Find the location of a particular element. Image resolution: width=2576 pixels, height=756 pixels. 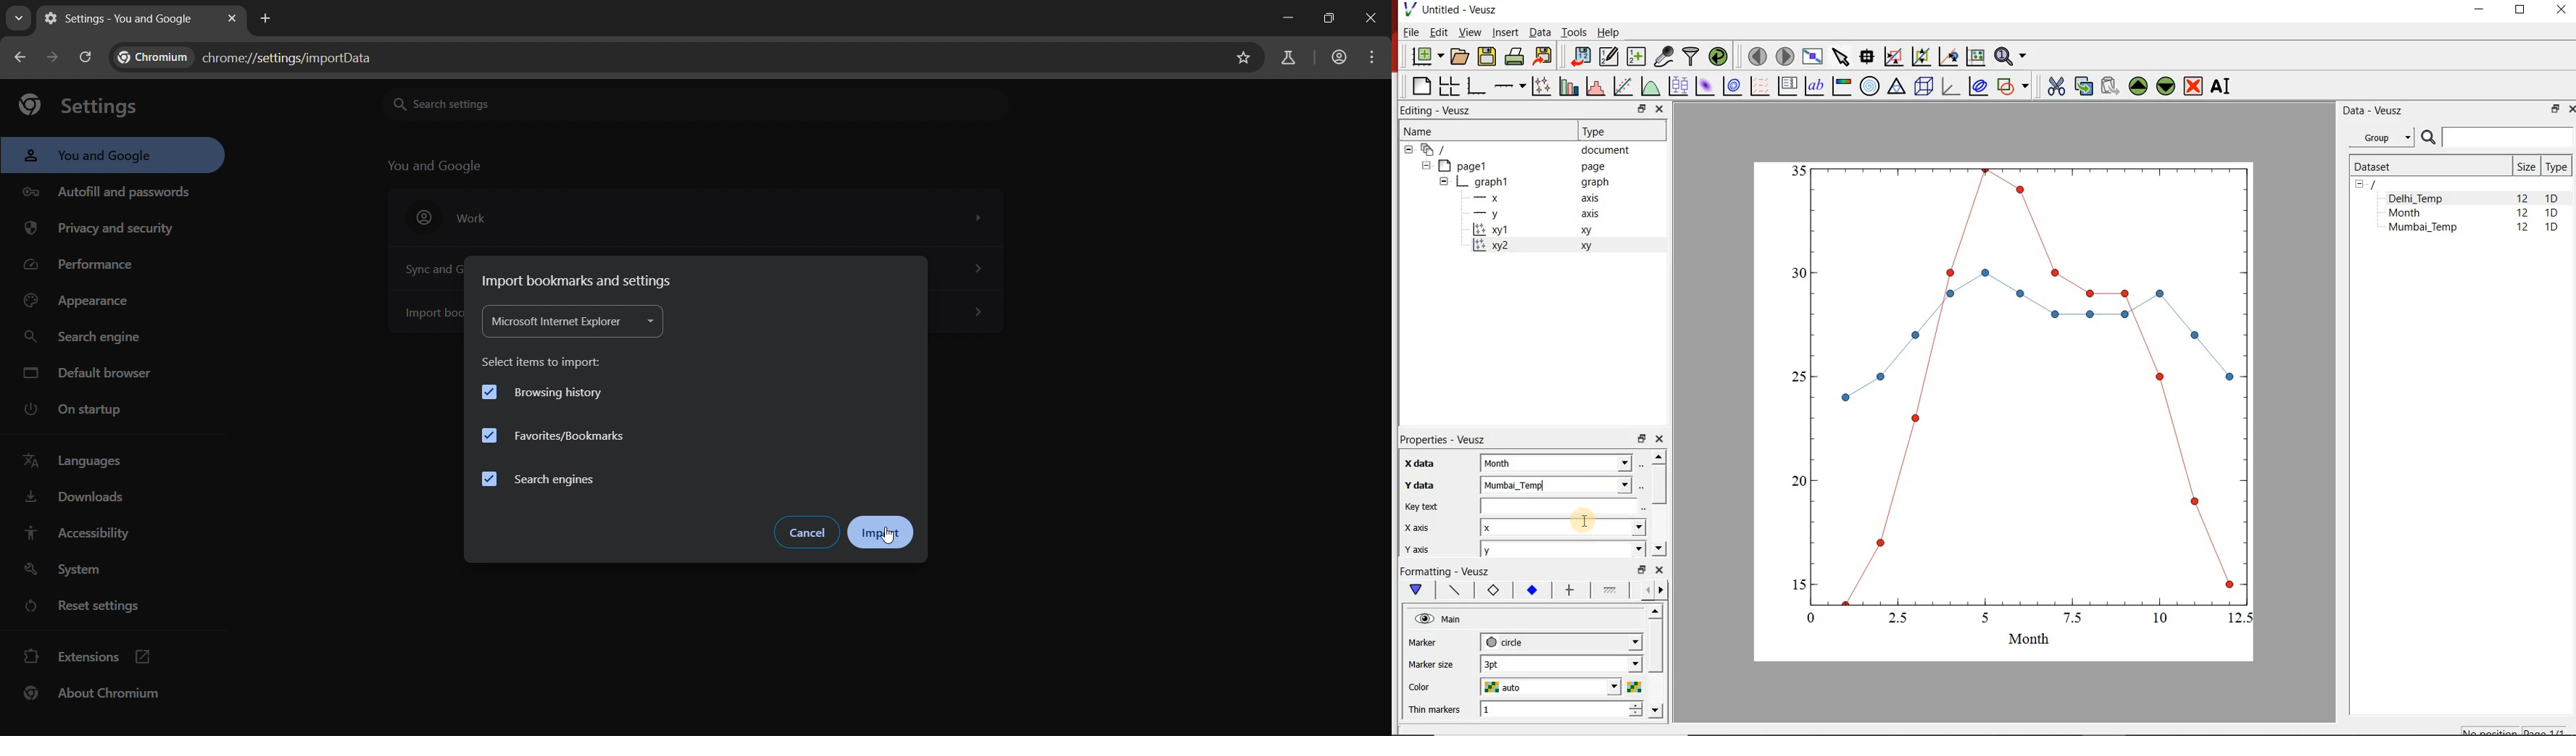

Editing - Veusz is located at coordinates (1444, 109).